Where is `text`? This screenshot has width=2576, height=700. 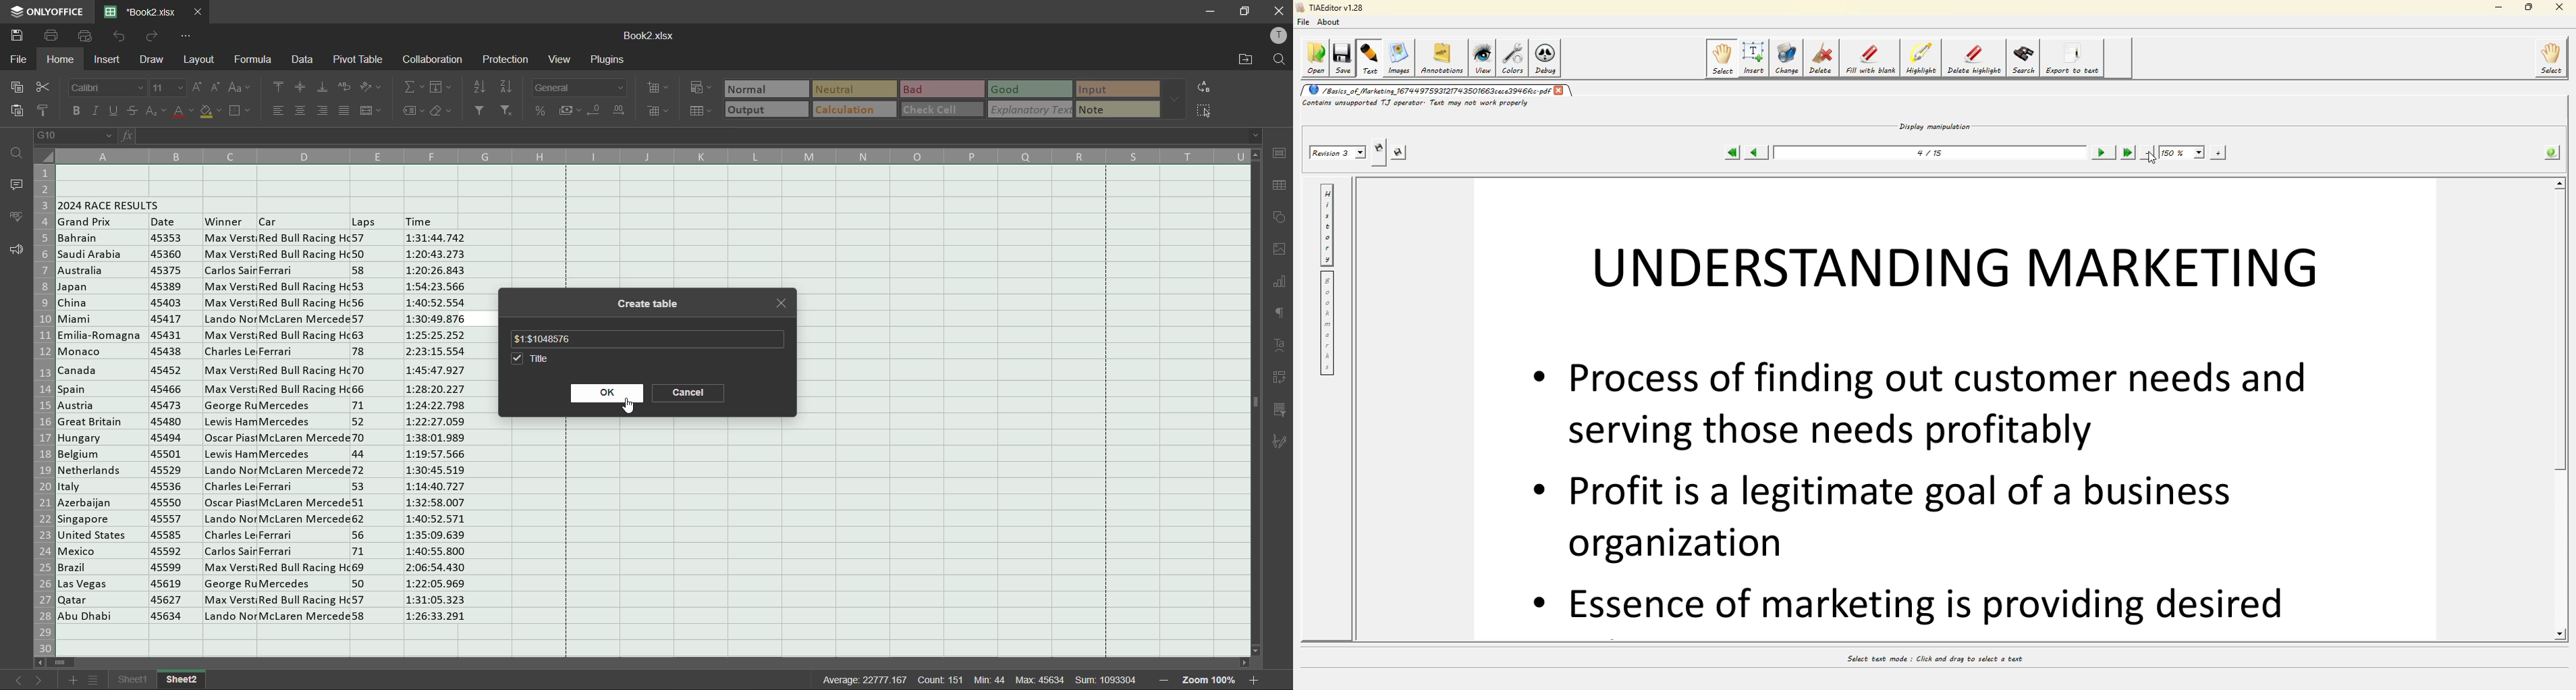 text is located at coordinates (1280, 346).